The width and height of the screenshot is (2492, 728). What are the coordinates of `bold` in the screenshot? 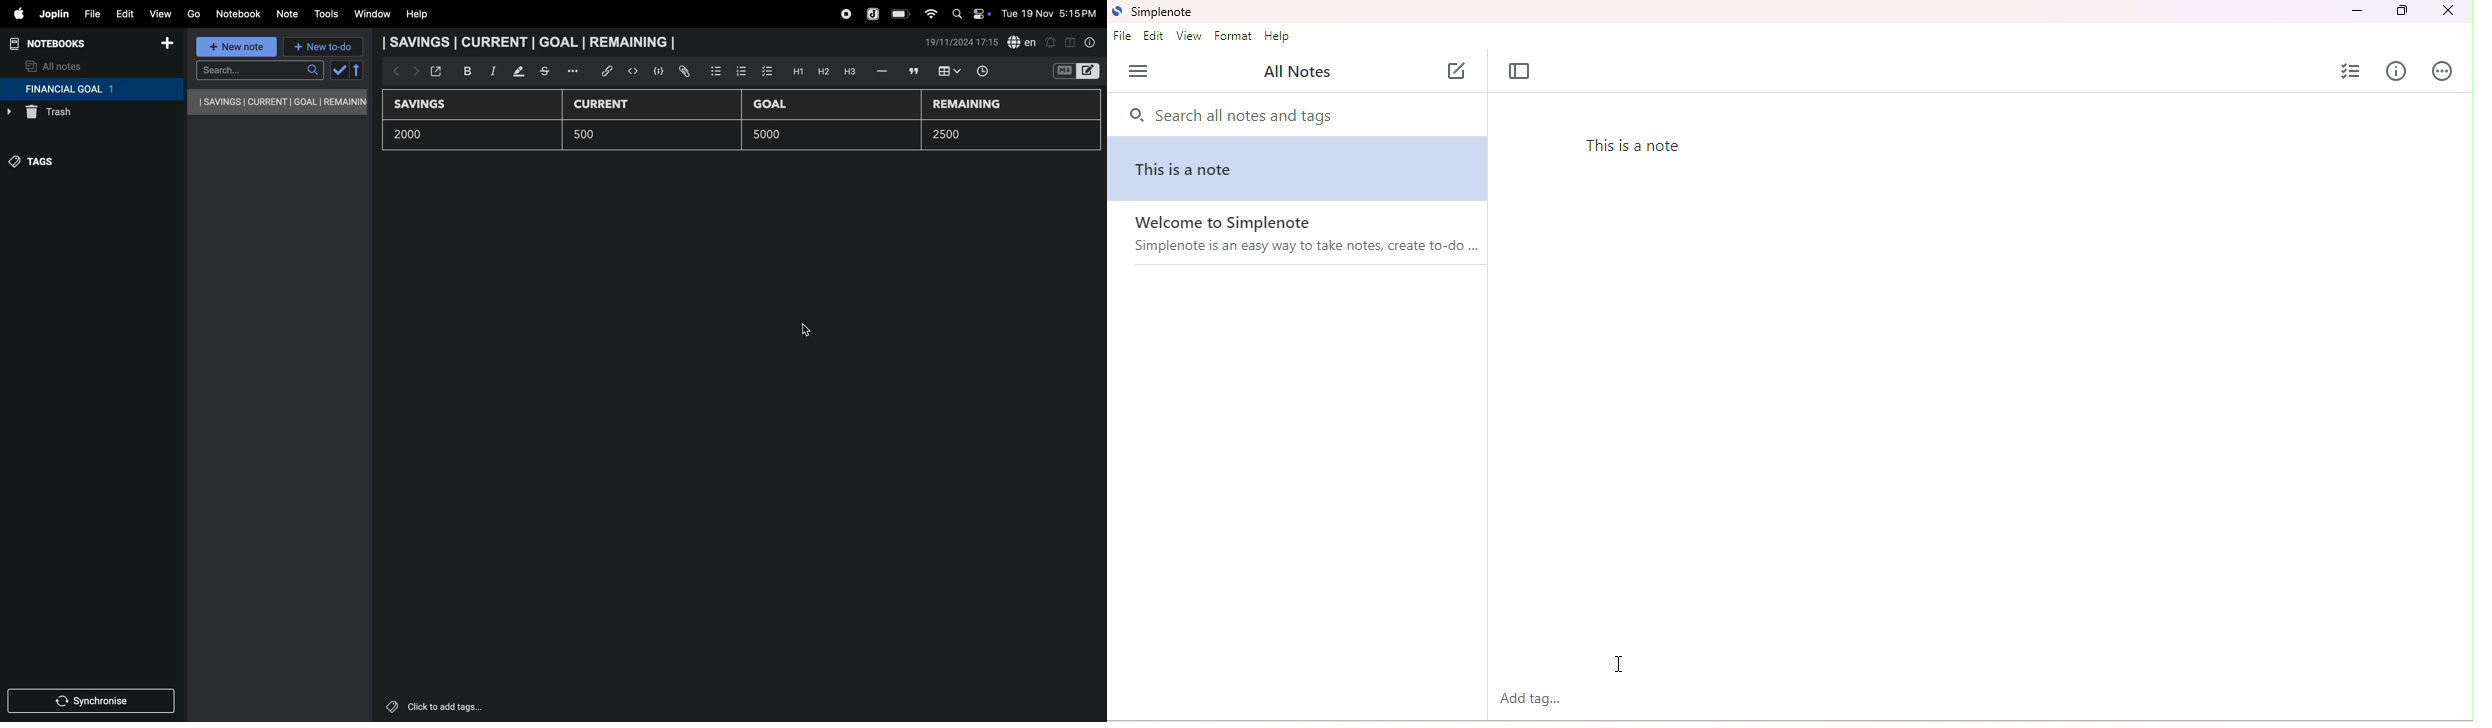 It's located at (463, 71).